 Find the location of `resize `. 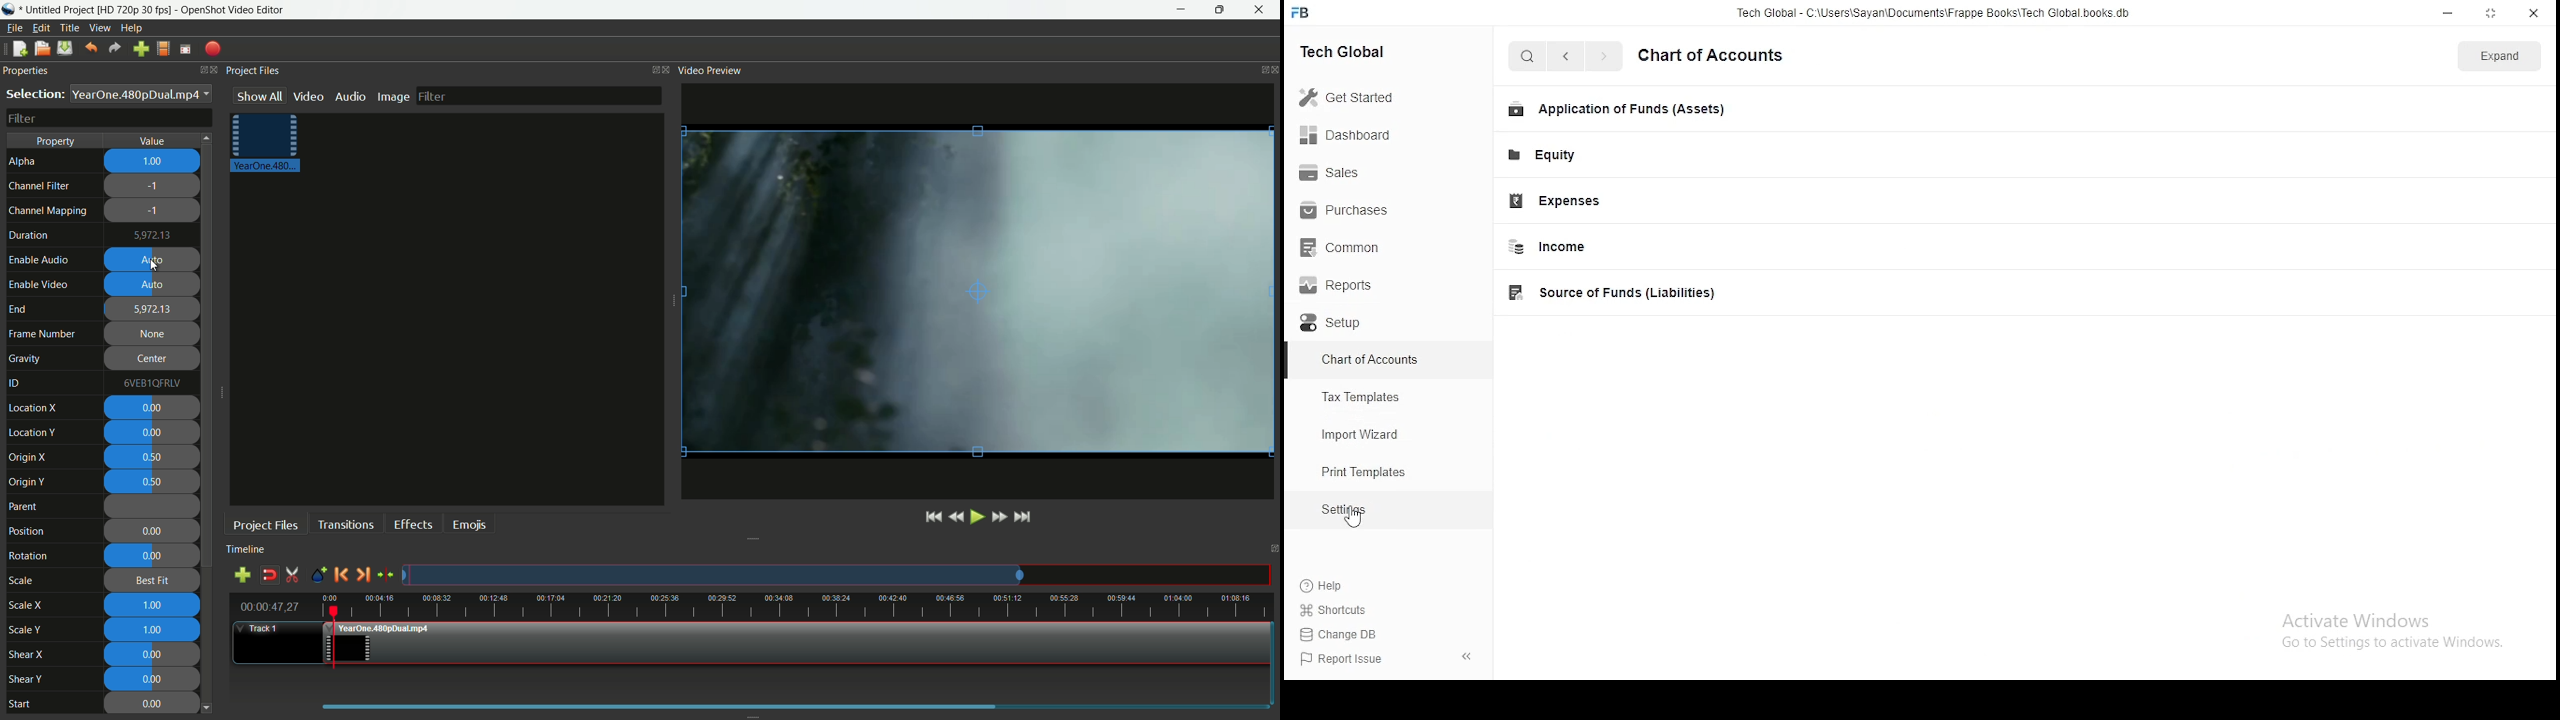

resize  is located at coordinates (2492, 14).